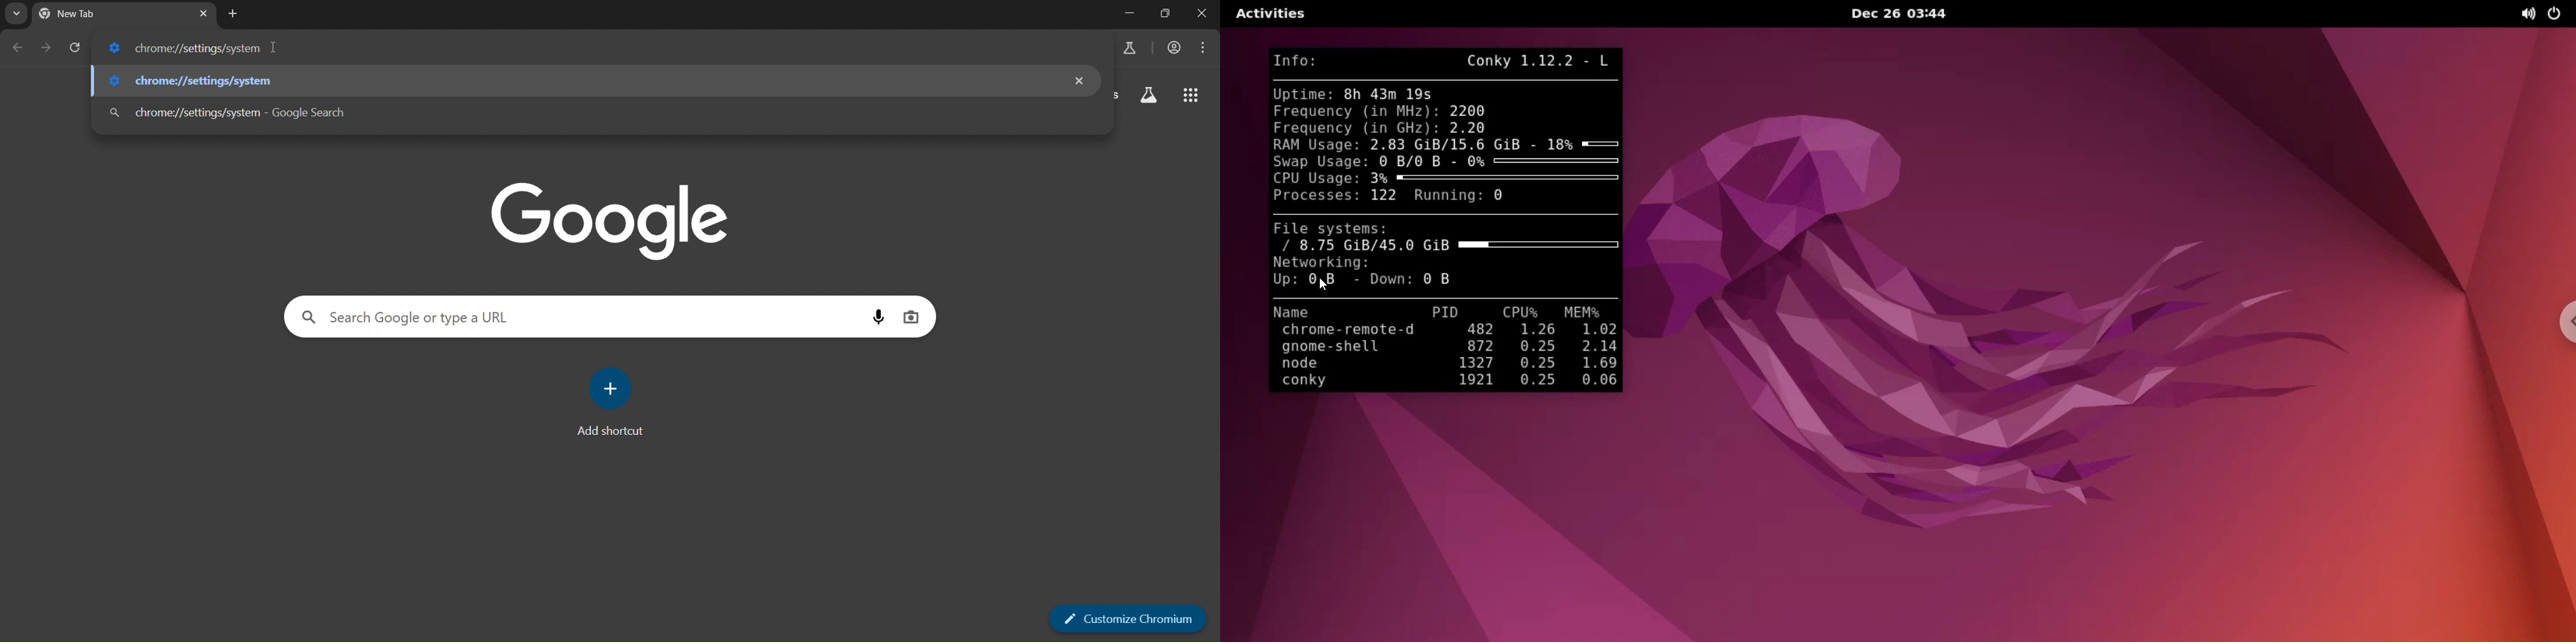  What do you see at coordinates (16, 15) in the screenshot?
I see `search tabs` at bounding box center [16, 15].